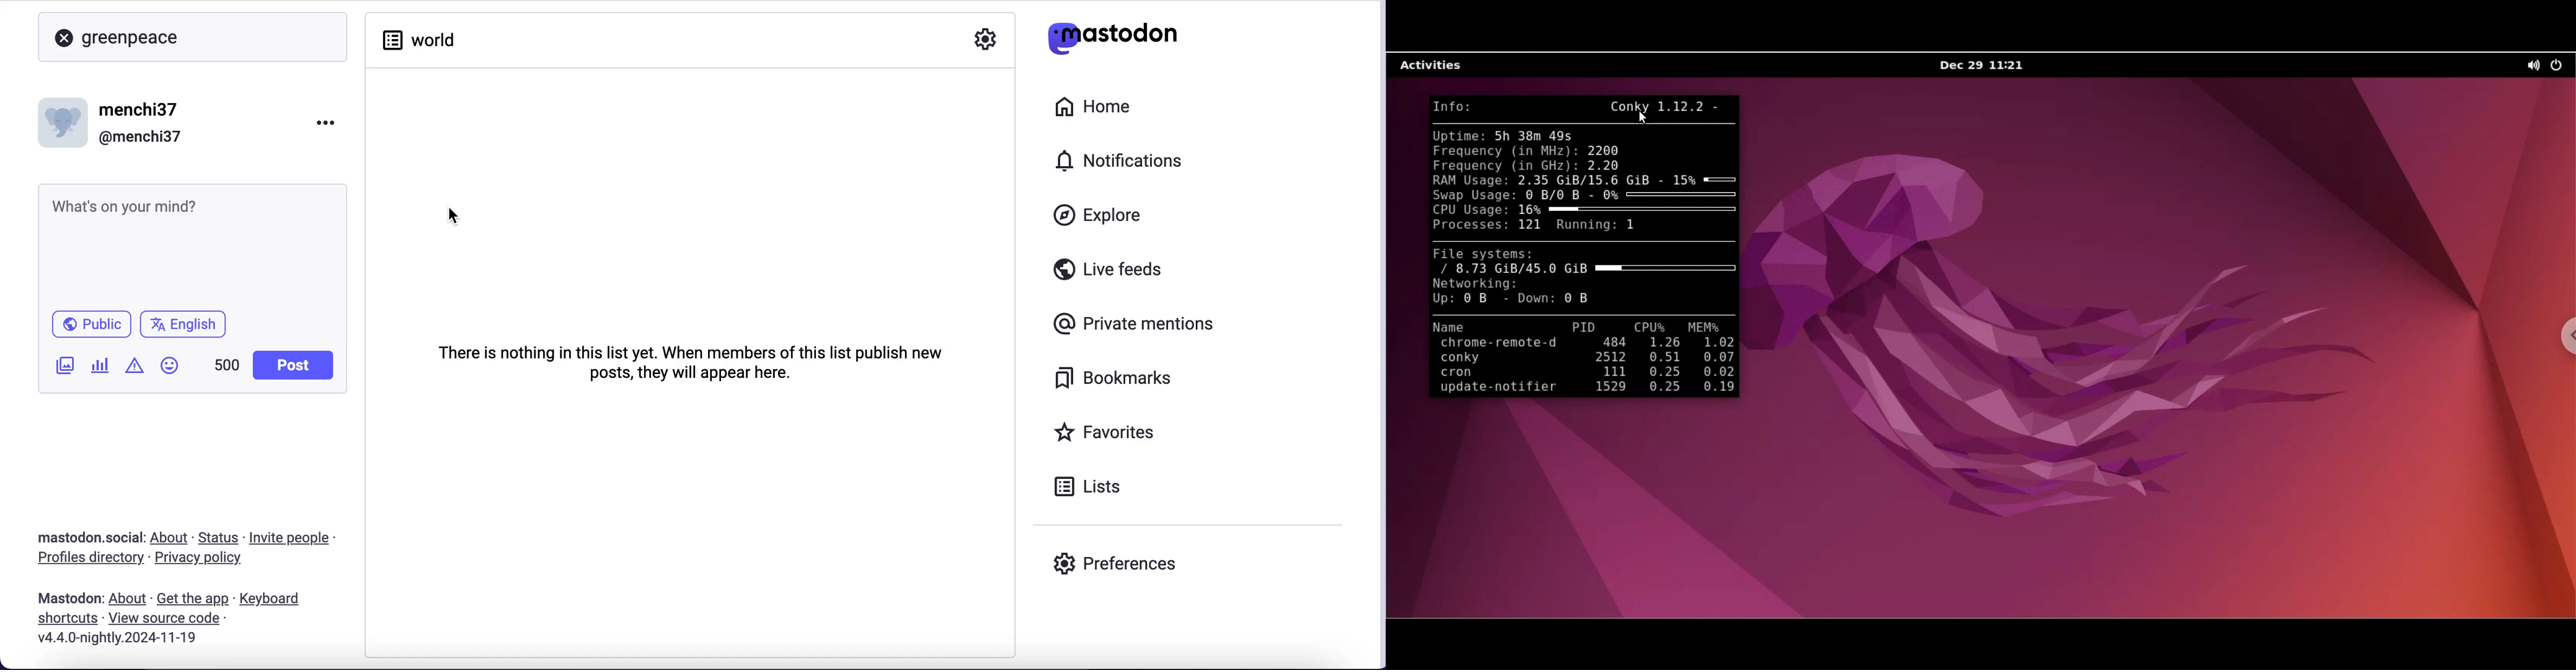  What do you see at coordinates (1379, 336) in the screenshot?
I see `scroll bar` at bounding box center [1379, 336].